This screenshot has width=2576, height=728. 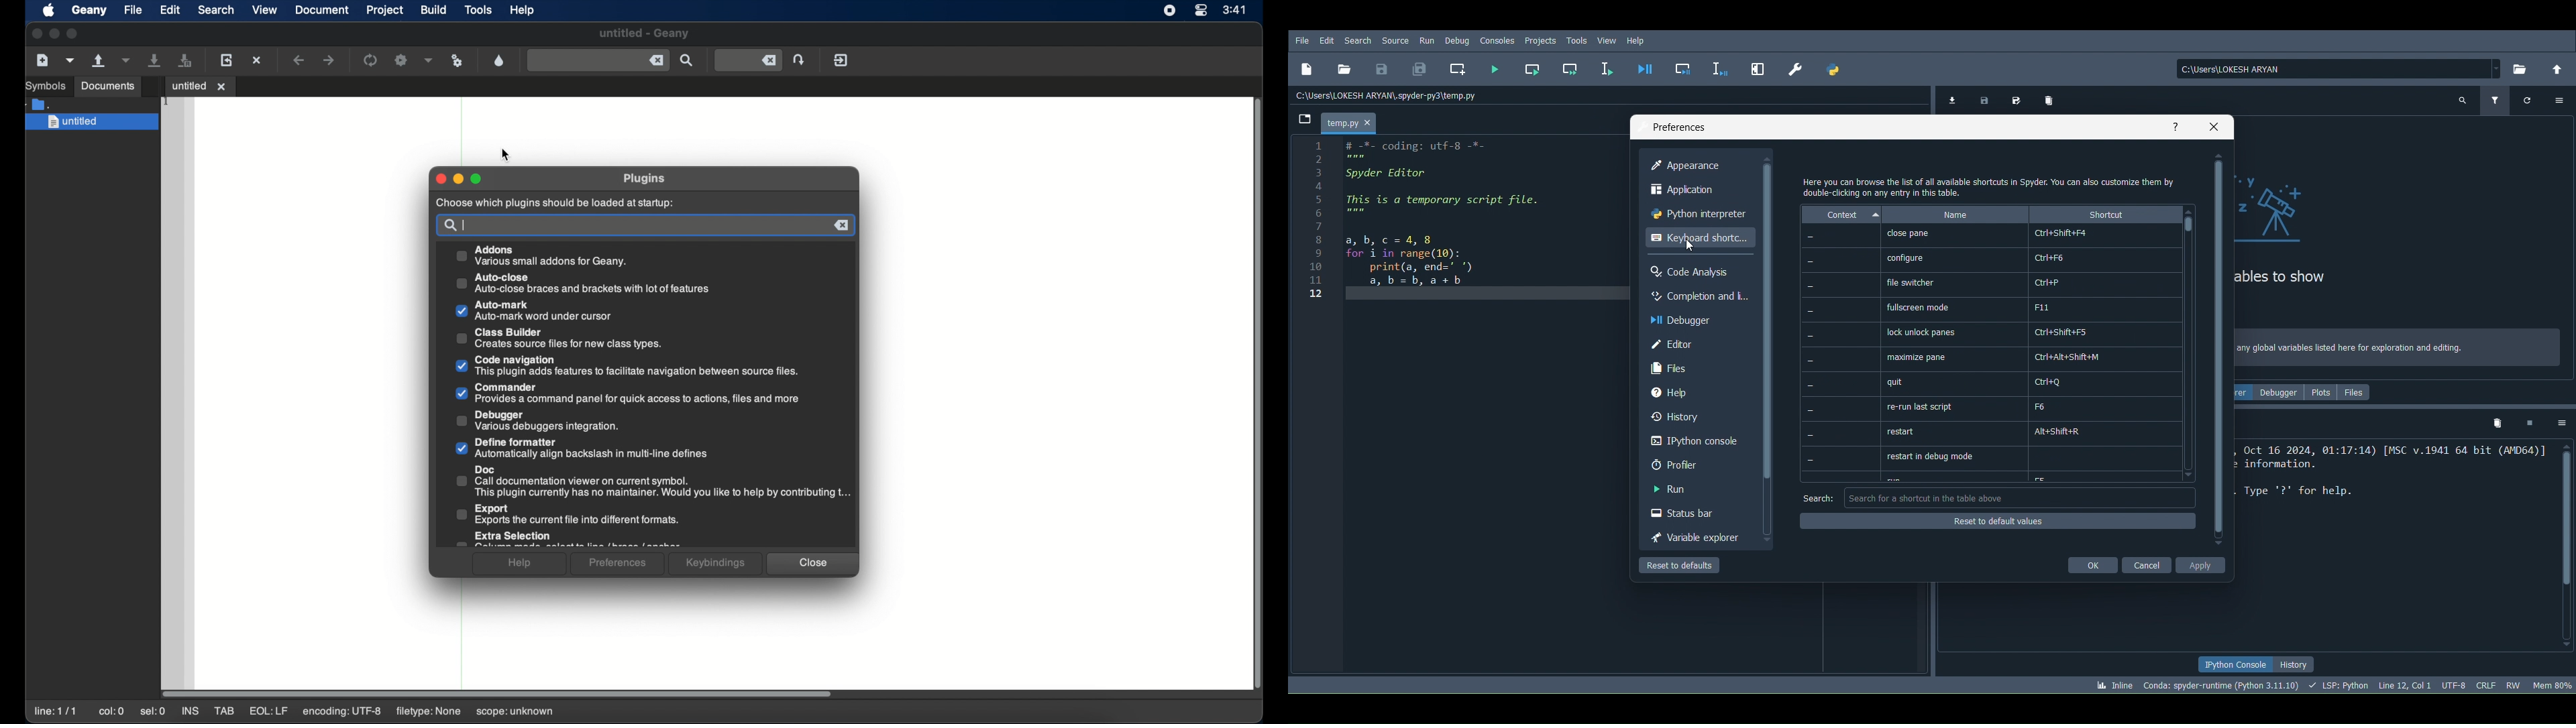 I want to click on Run selection or current line (F9), so click(x=1605, y=65).